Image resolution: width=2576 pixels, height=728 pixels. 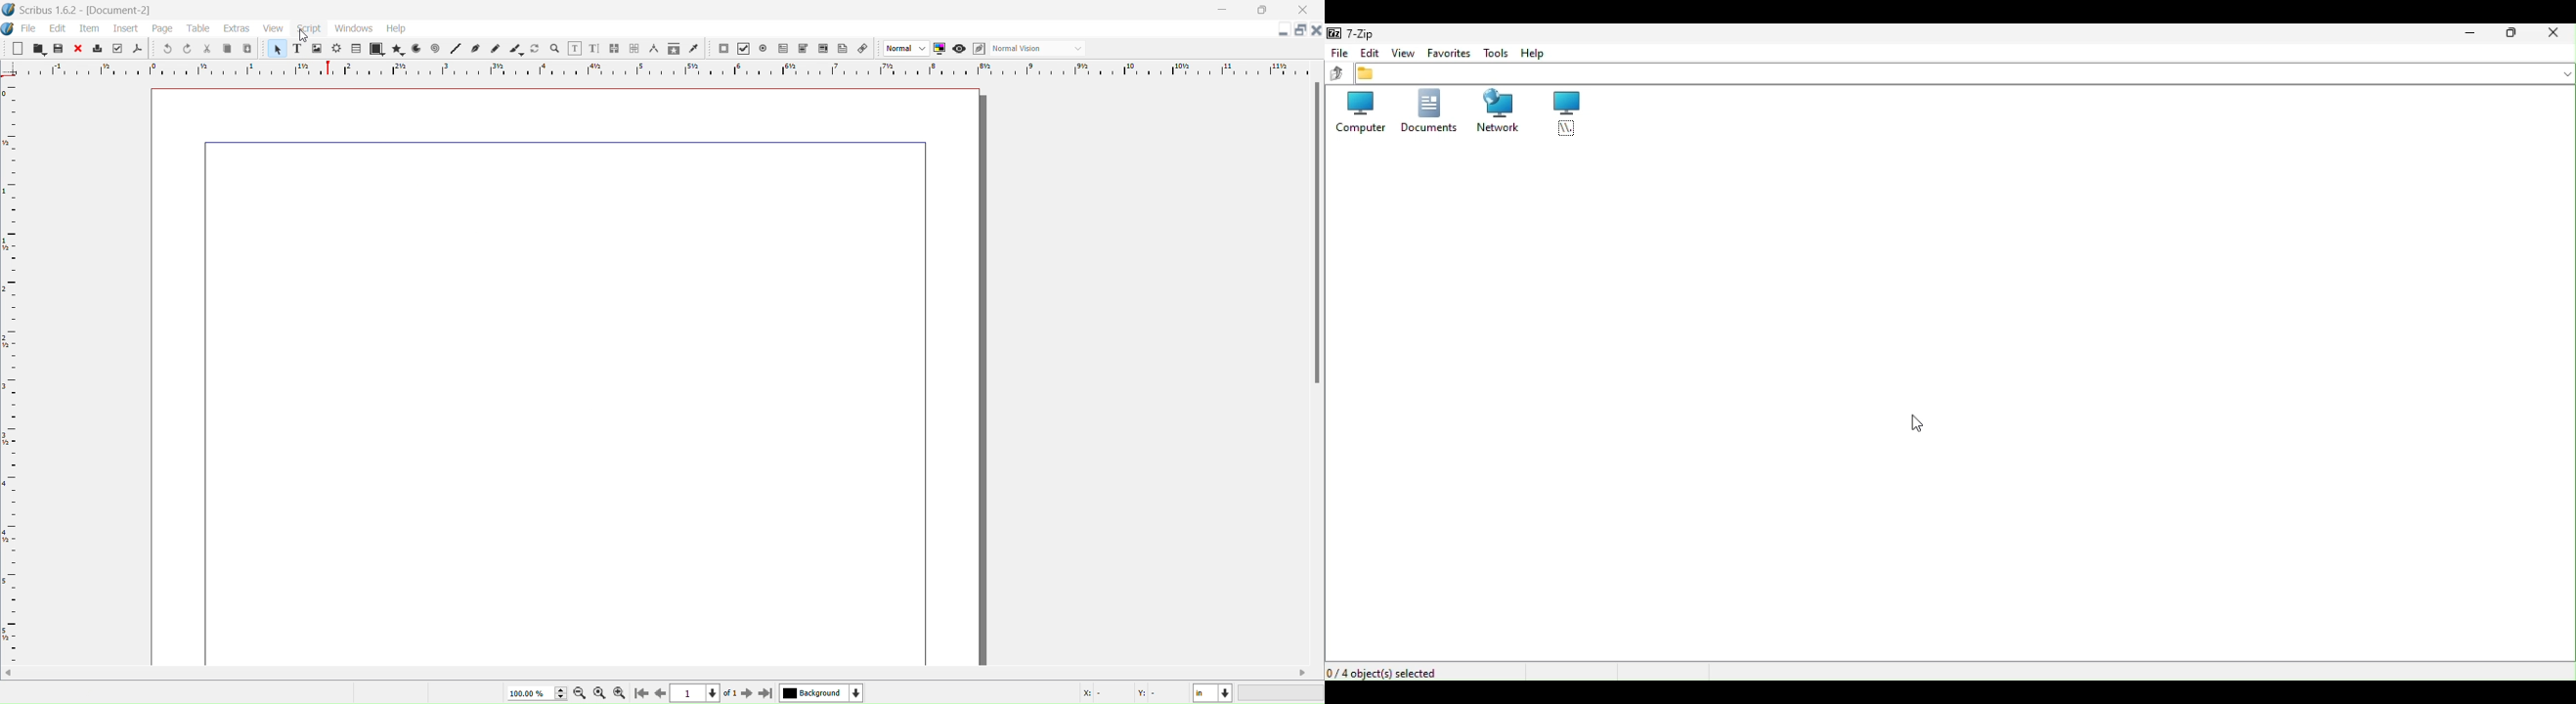 I want to click on Minimize Document, so click(x=1284, y=32).